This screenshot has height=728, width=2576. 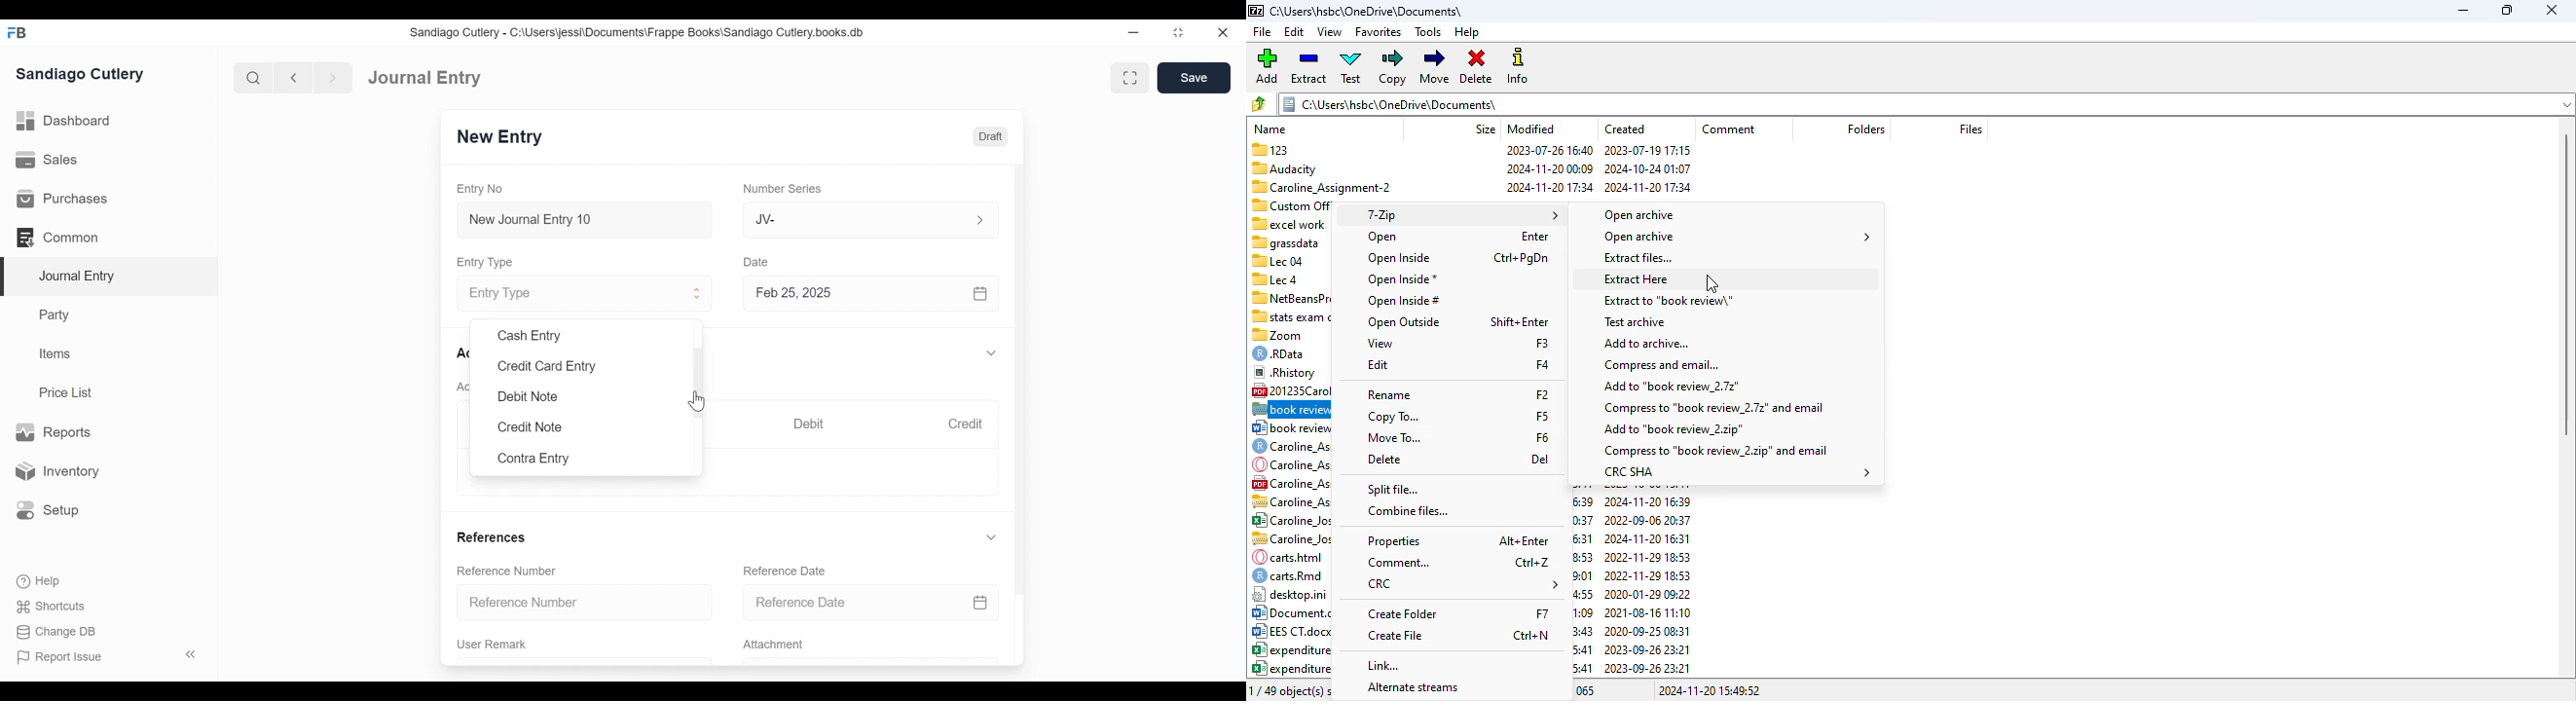 I want to click on Entry Type, so click(x=569, y=294).